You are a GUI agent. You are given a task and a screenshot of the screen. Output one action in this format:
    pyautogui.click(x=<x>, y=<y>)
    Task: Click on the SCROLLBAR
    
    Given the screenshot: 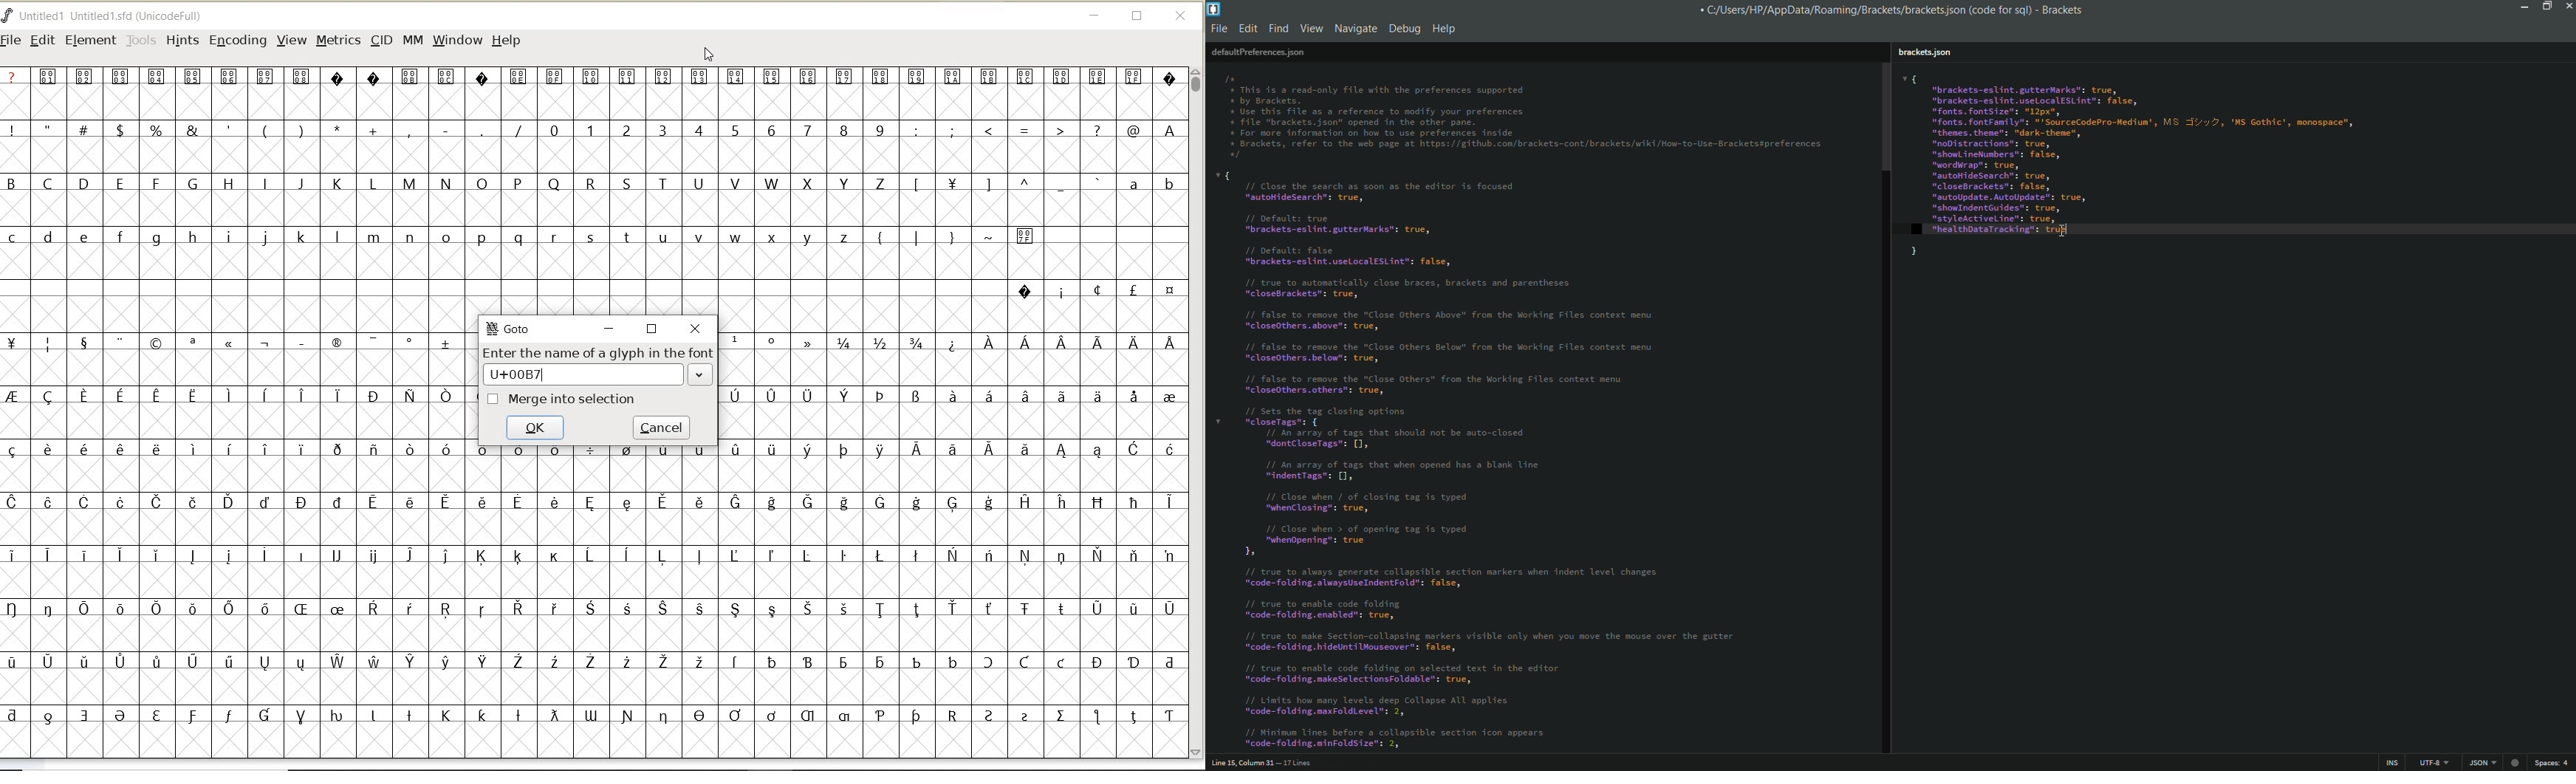 What is the action you would take?
    pyautogui.click(x=1198, y=413)
    